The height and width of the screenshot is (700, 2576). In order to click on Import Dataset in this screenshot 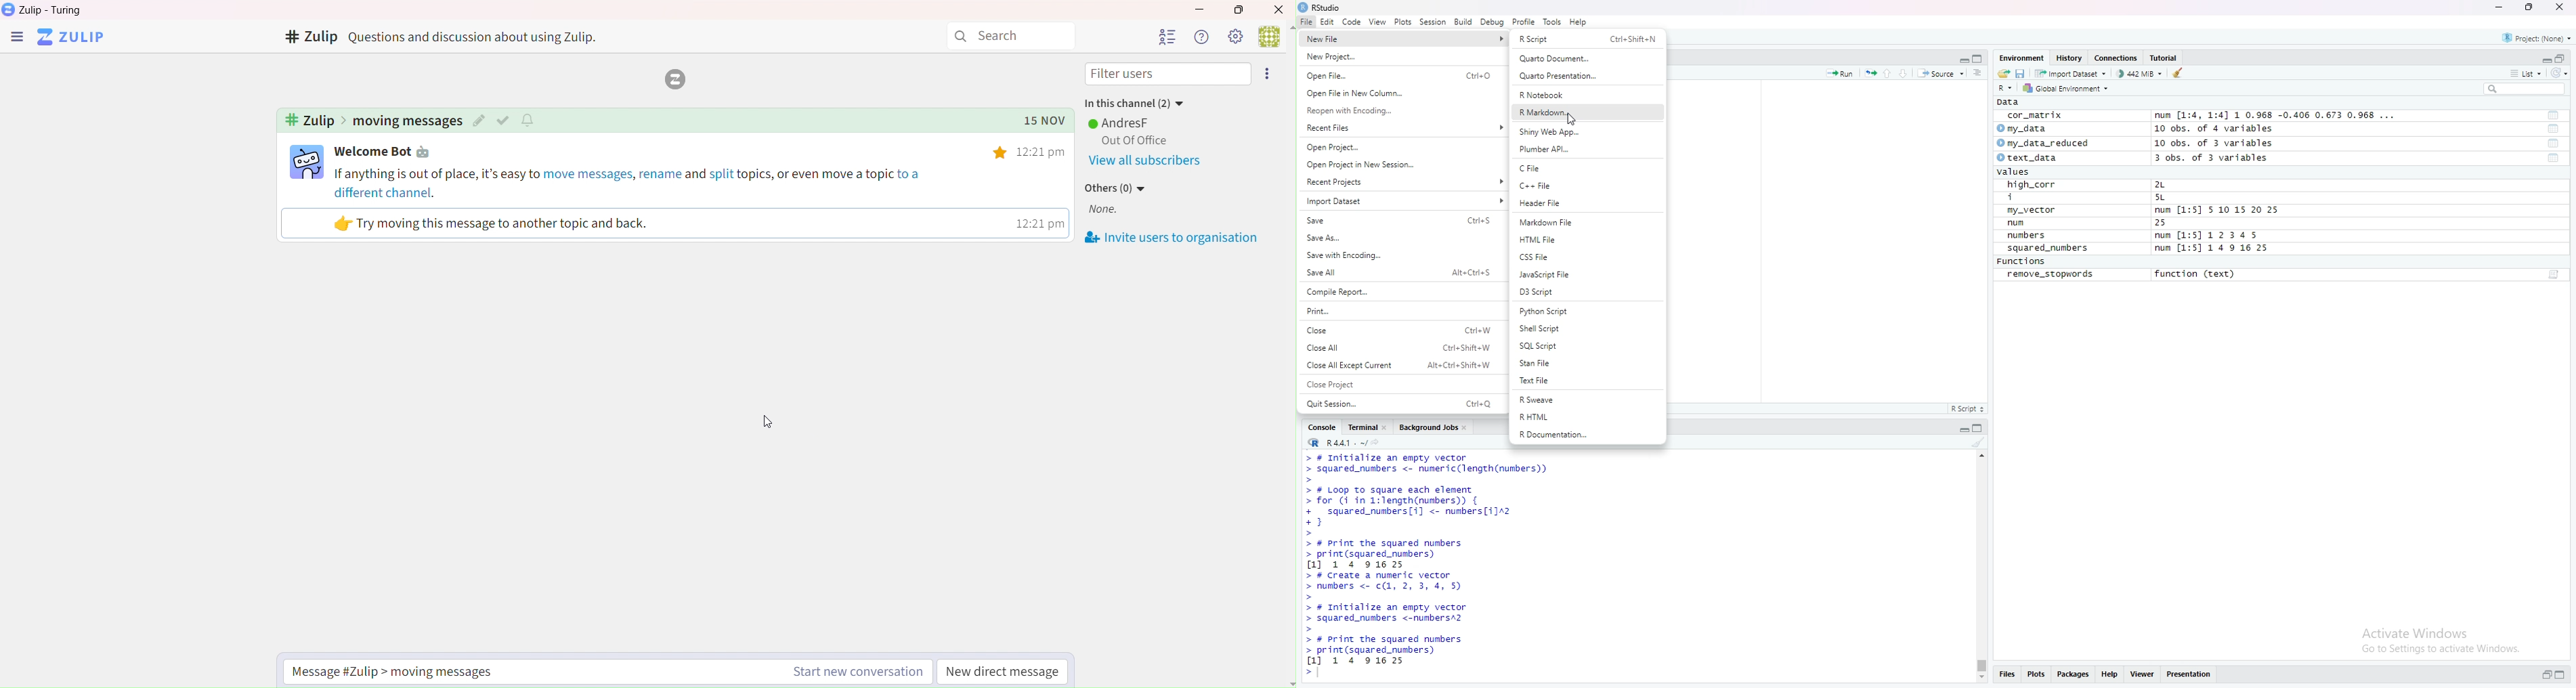, I will do `click(1401, 200)`.